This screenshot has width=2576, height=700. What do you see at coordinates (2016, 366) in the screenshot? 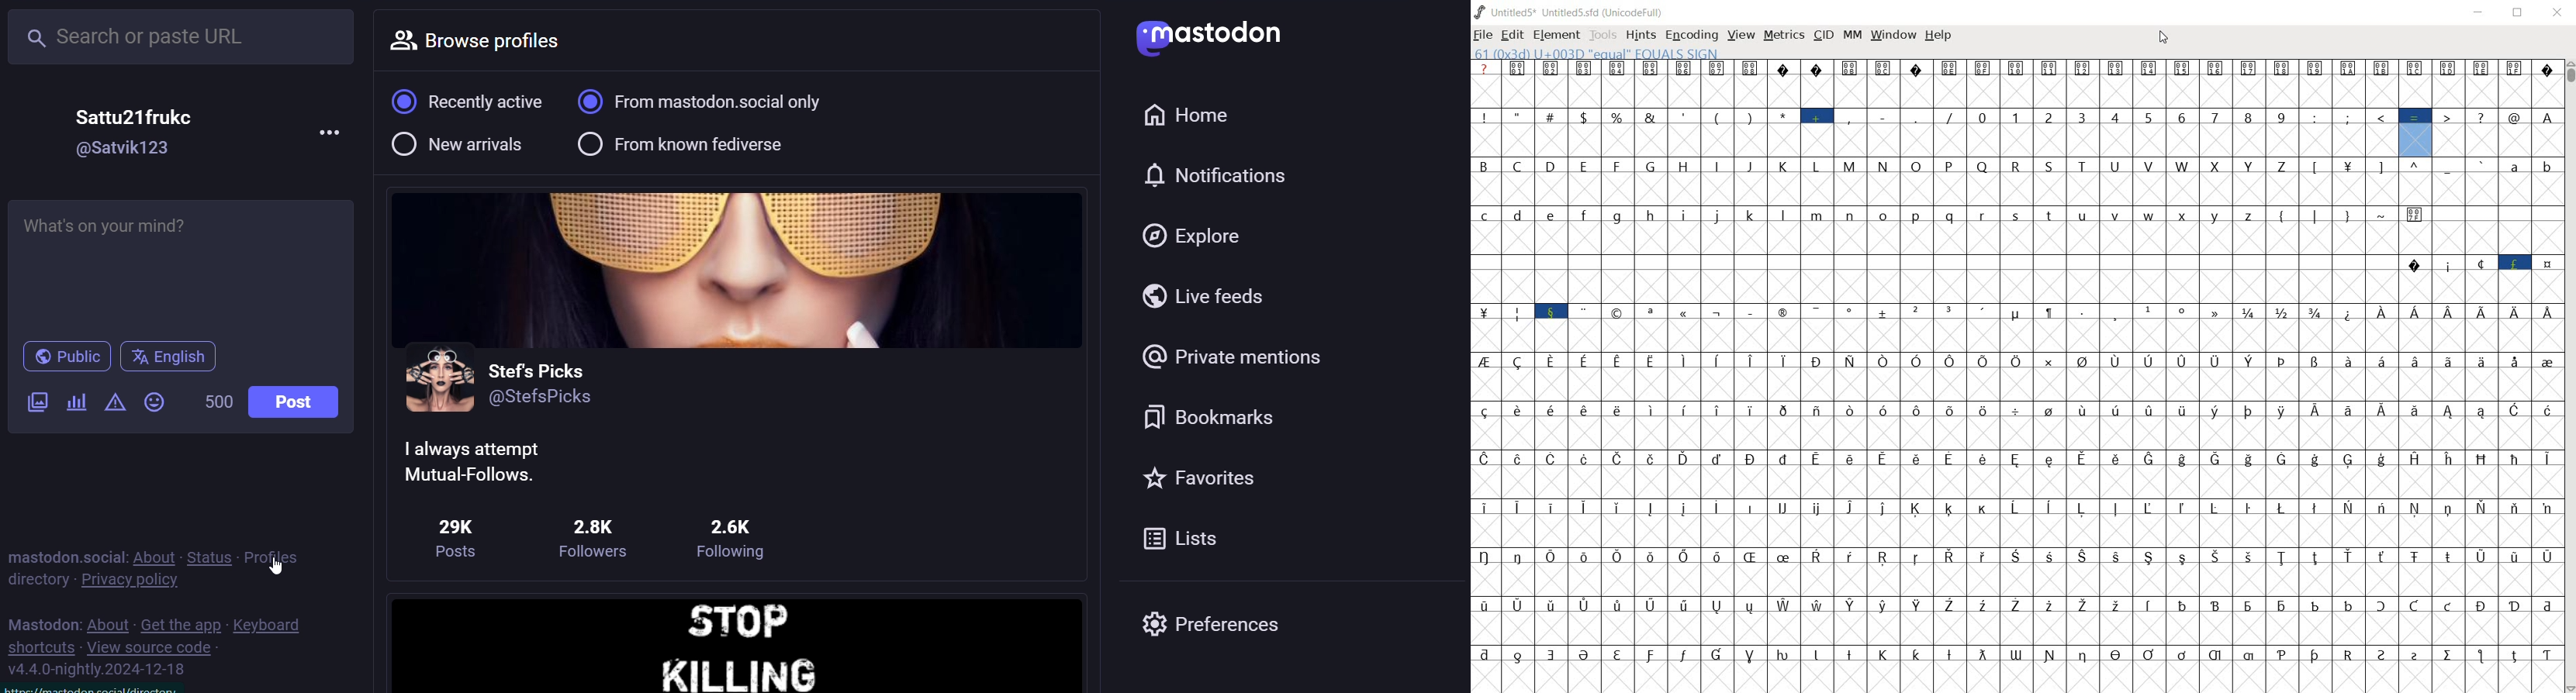
I see `glyphs` at bounding box center [2016, 366].